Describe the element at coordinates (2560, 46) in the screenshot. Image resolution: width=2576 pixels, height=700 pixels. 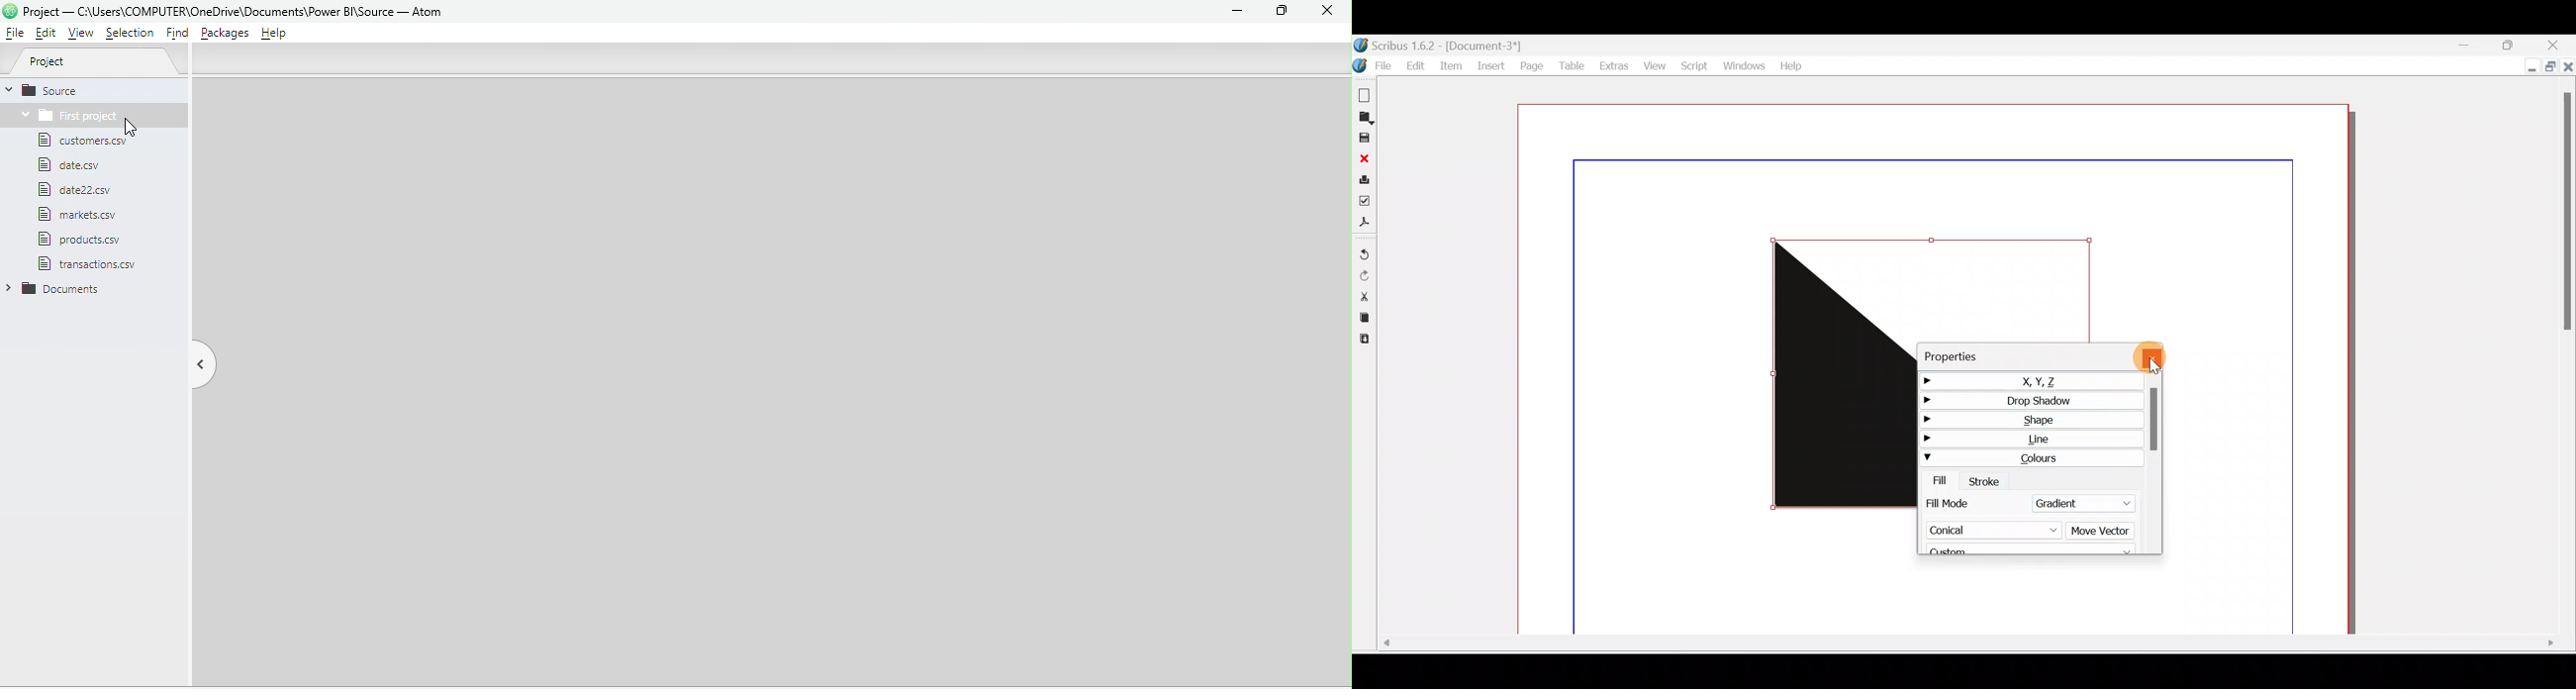
I see `Close` at that location.